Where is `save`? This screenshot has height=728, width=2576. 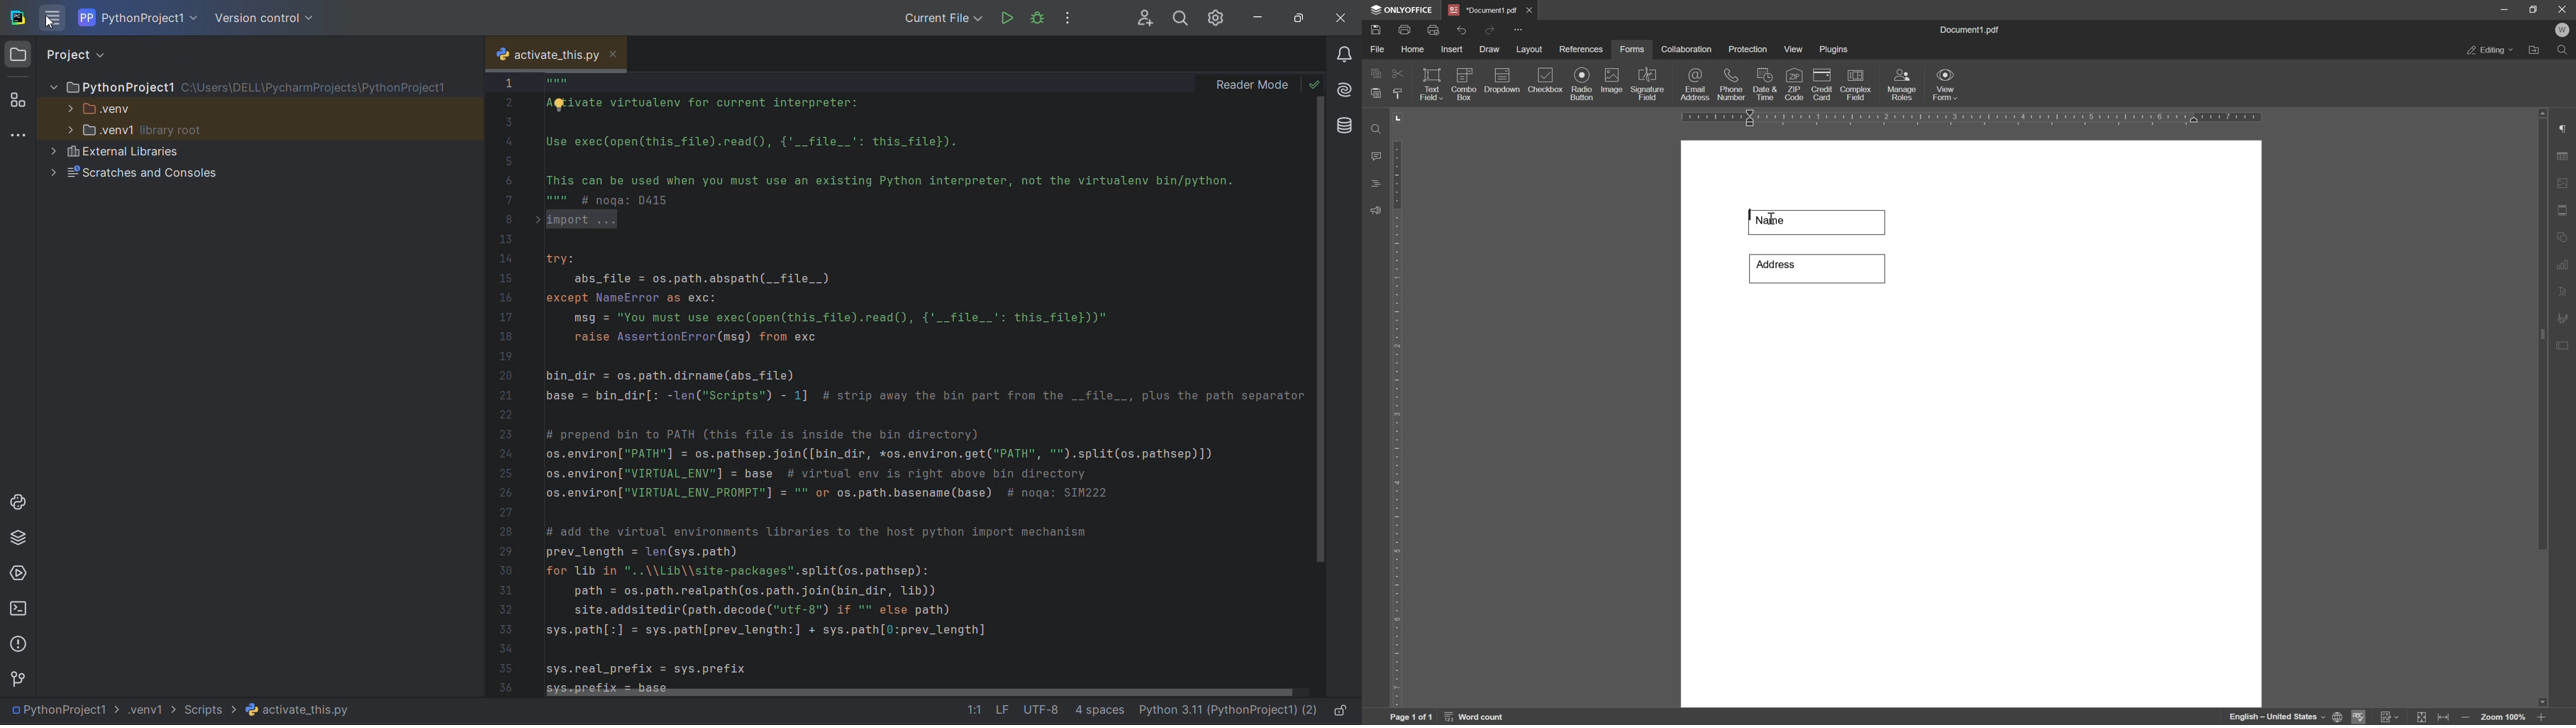
save is located at coordinates (1375, 29).